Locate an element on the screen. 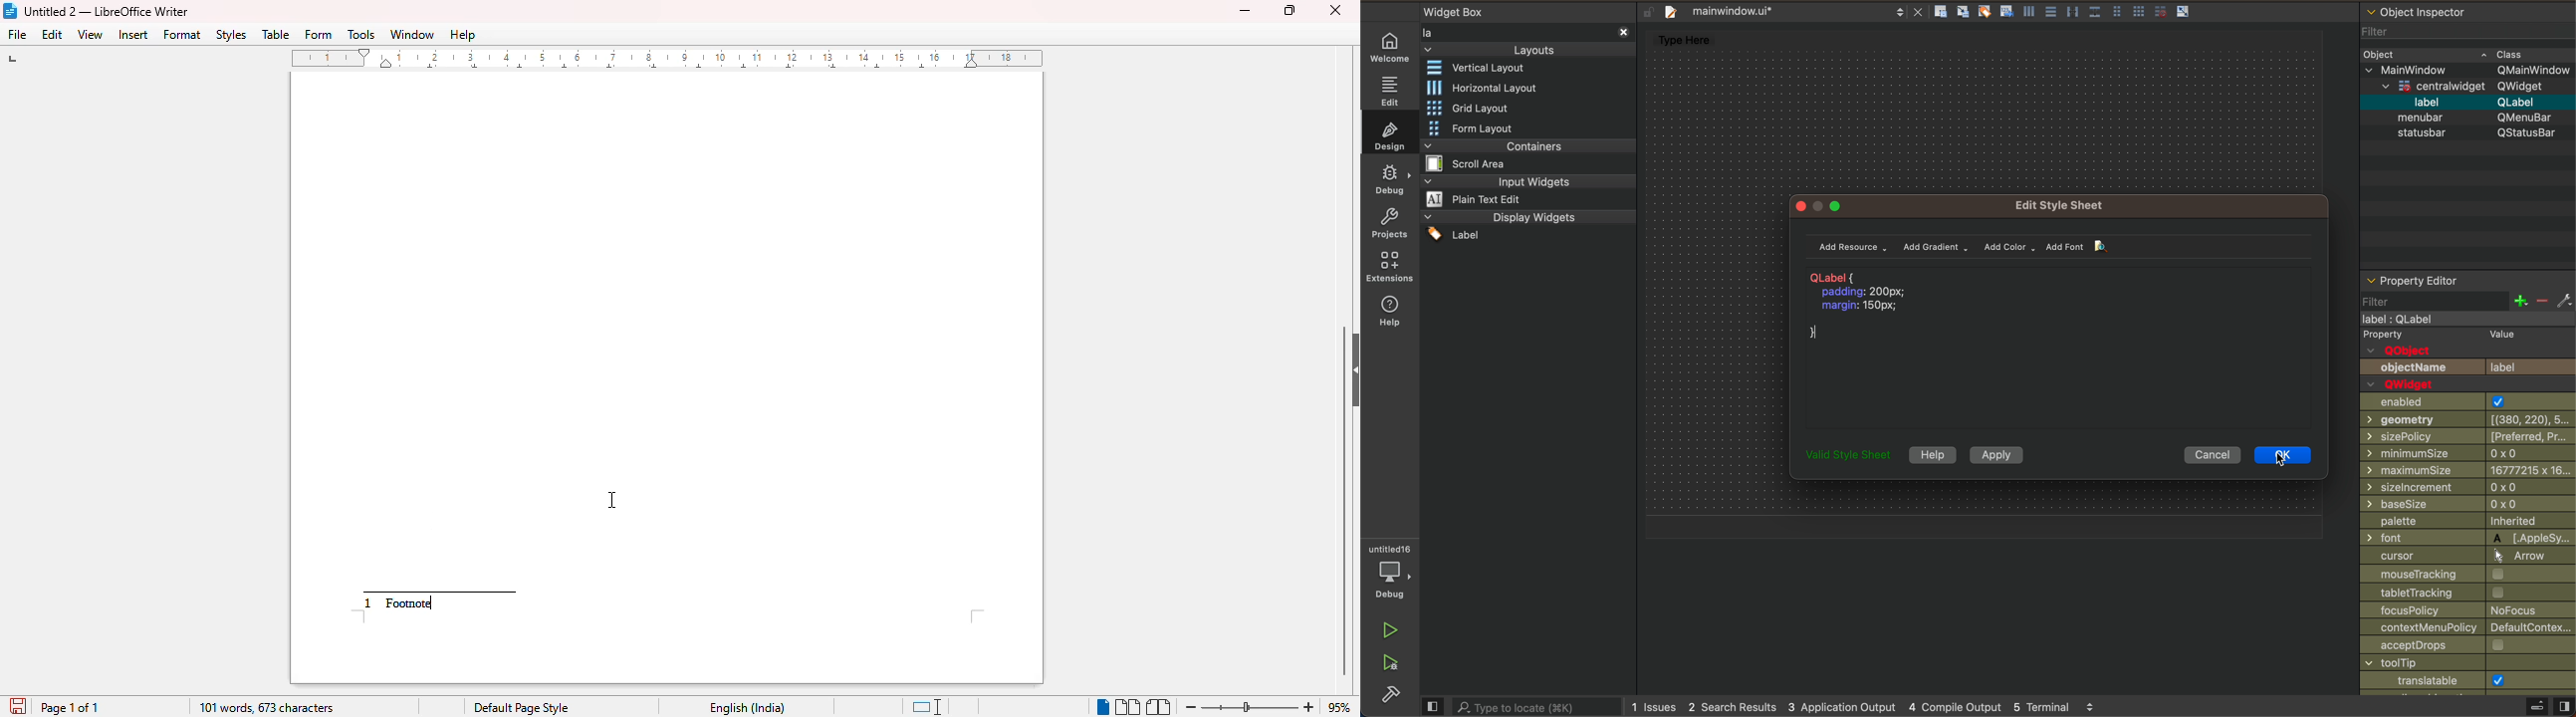  edit is located at coordinates (1389, 90).